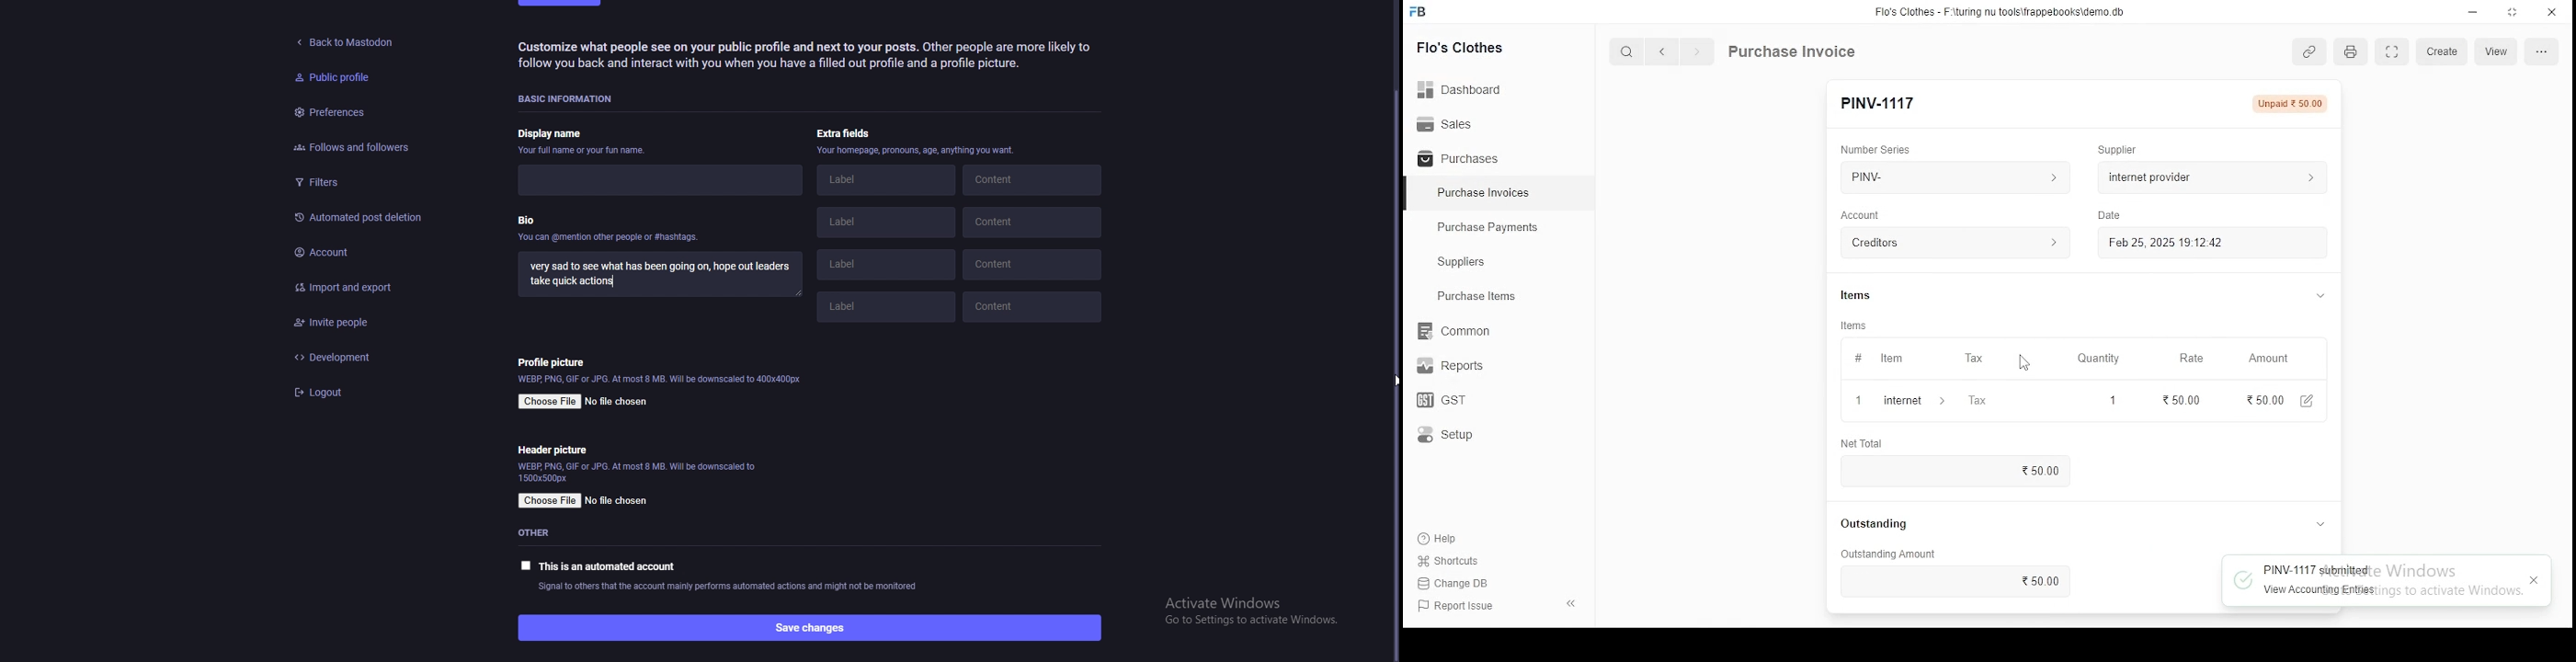 The height and width of the screenshot is (672, 2576). I want to click on number series, so click(1876, 149).